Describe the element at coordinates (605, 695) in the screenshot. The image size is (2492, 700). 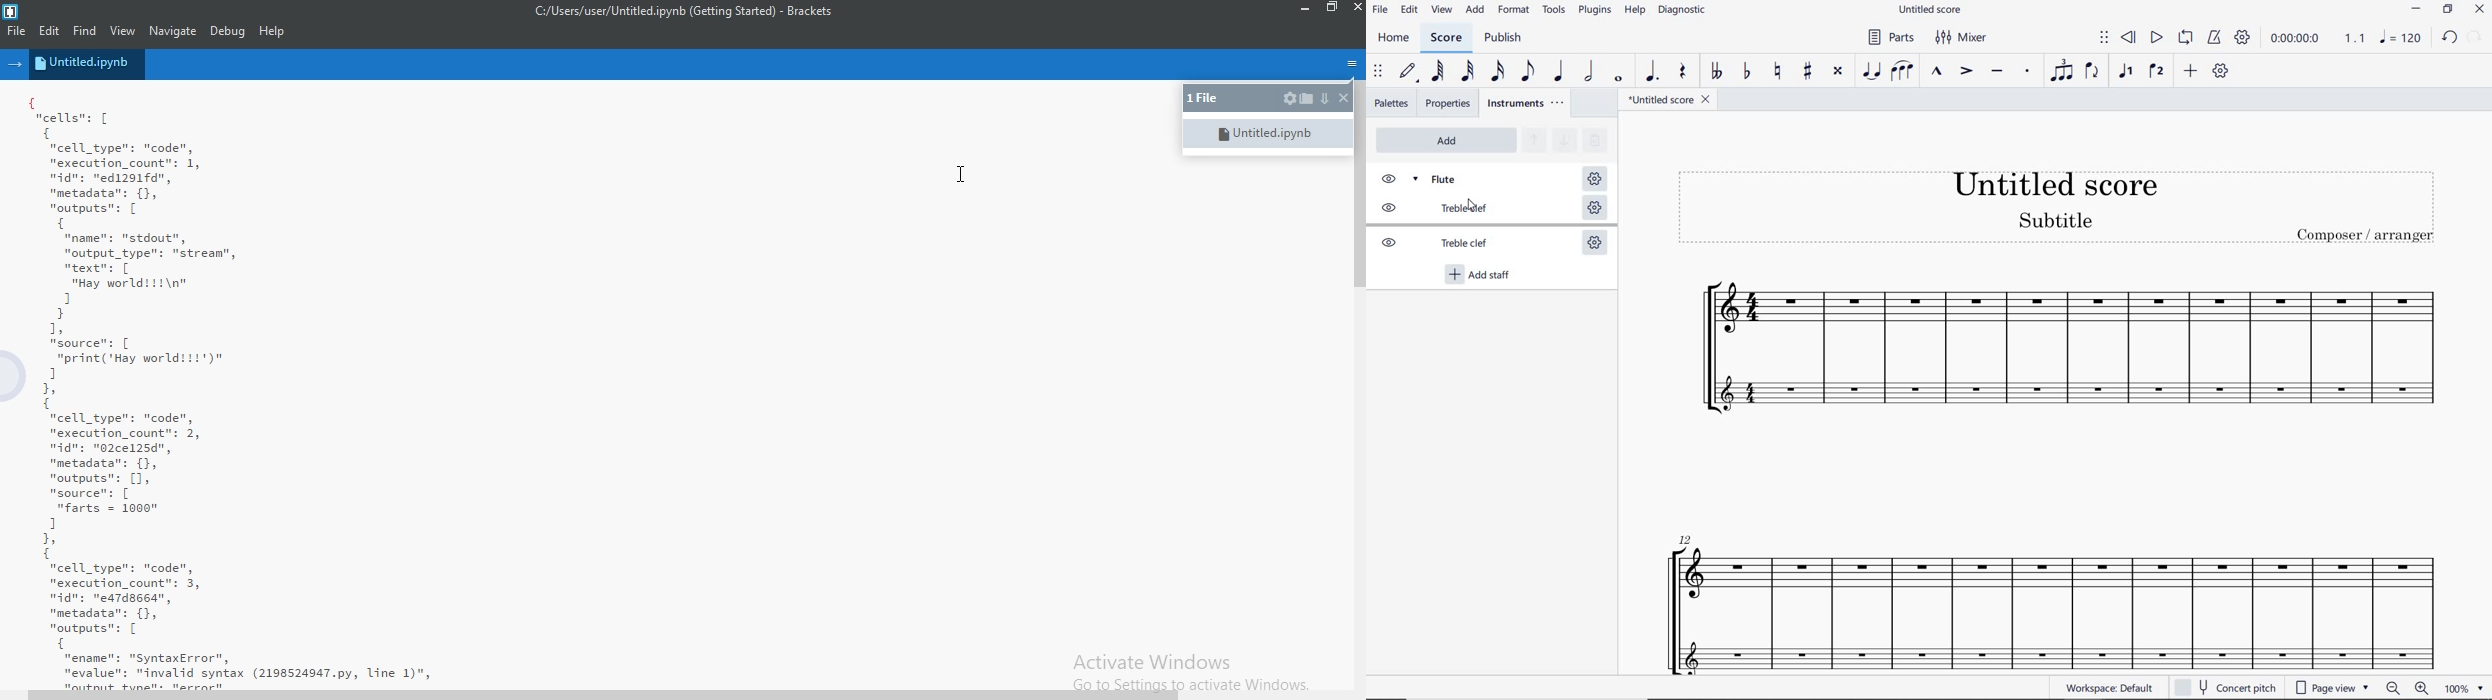
I see `scroll bar` at that location.